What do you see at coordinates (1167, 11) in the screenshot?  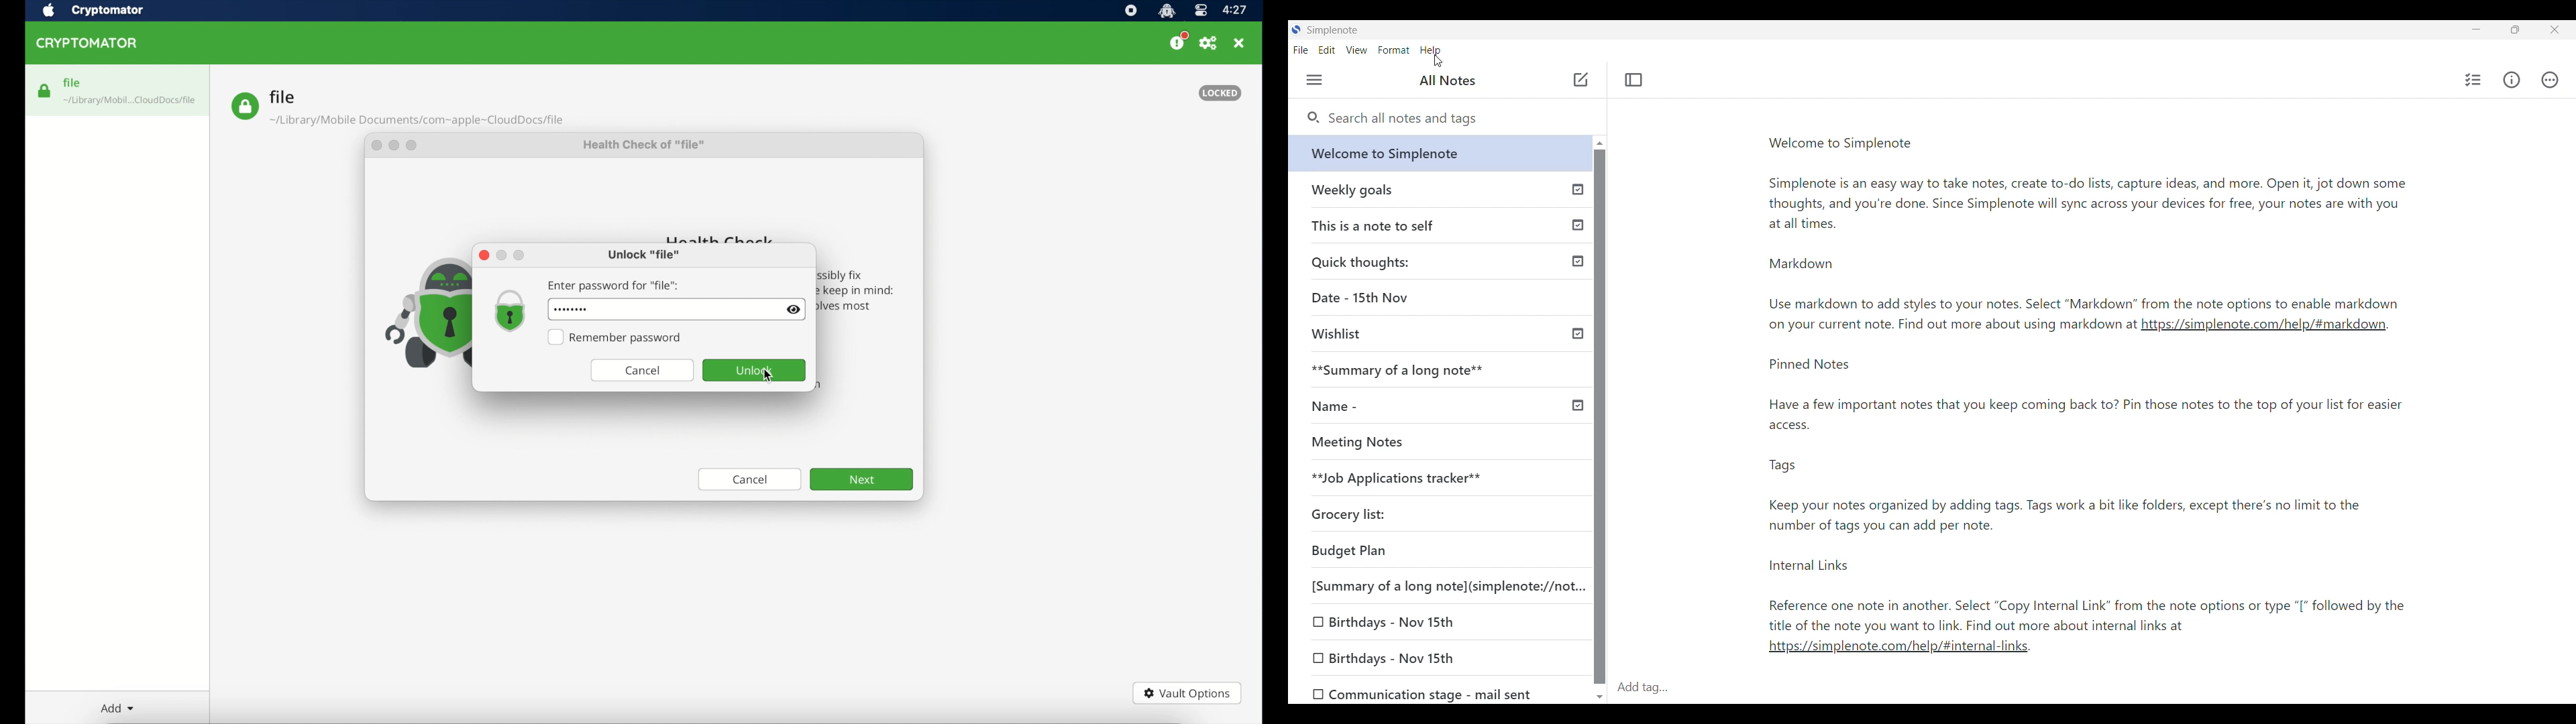 I see `cryptomator icon` at bounding box center [1167, 11].